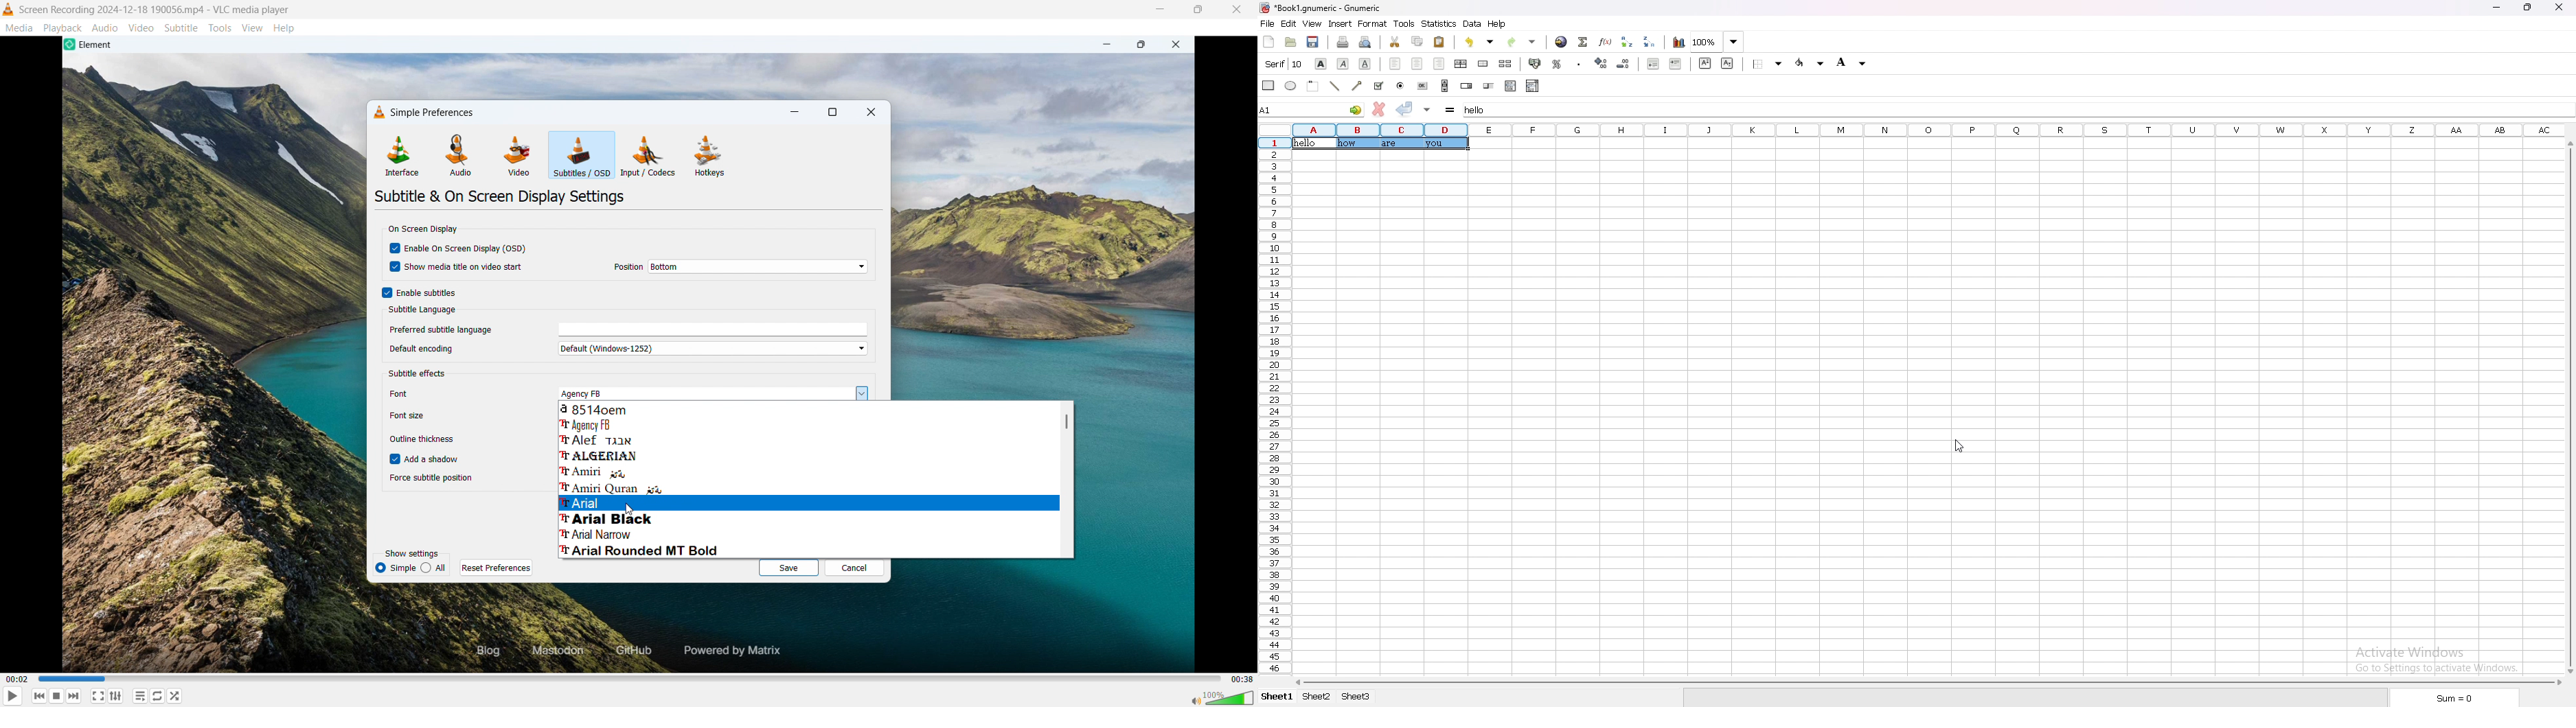 The height and width of the screenshot is (728, 2576). Describe the element at coordinates (432, 479) in the screenshot. I see `Force subtitle position` at that location.